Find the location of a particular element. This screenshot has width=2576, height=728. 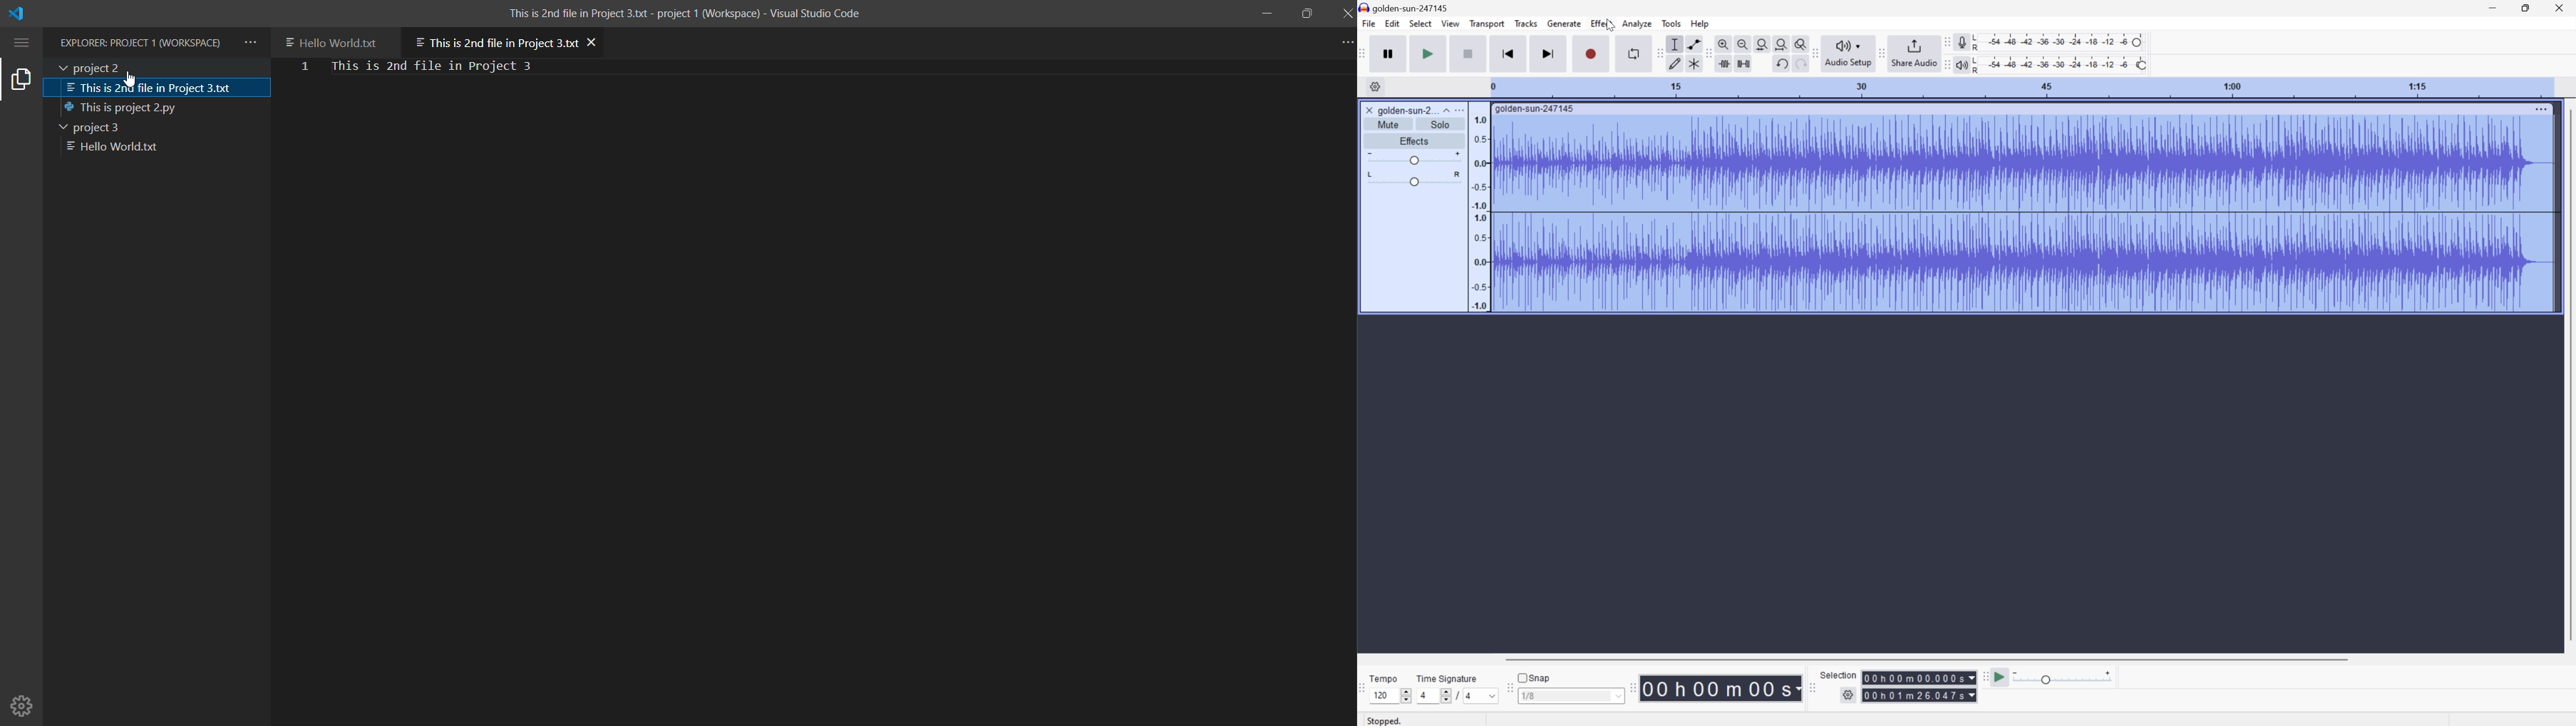

Recording level: 62% is located at coordinates (2059, 42).